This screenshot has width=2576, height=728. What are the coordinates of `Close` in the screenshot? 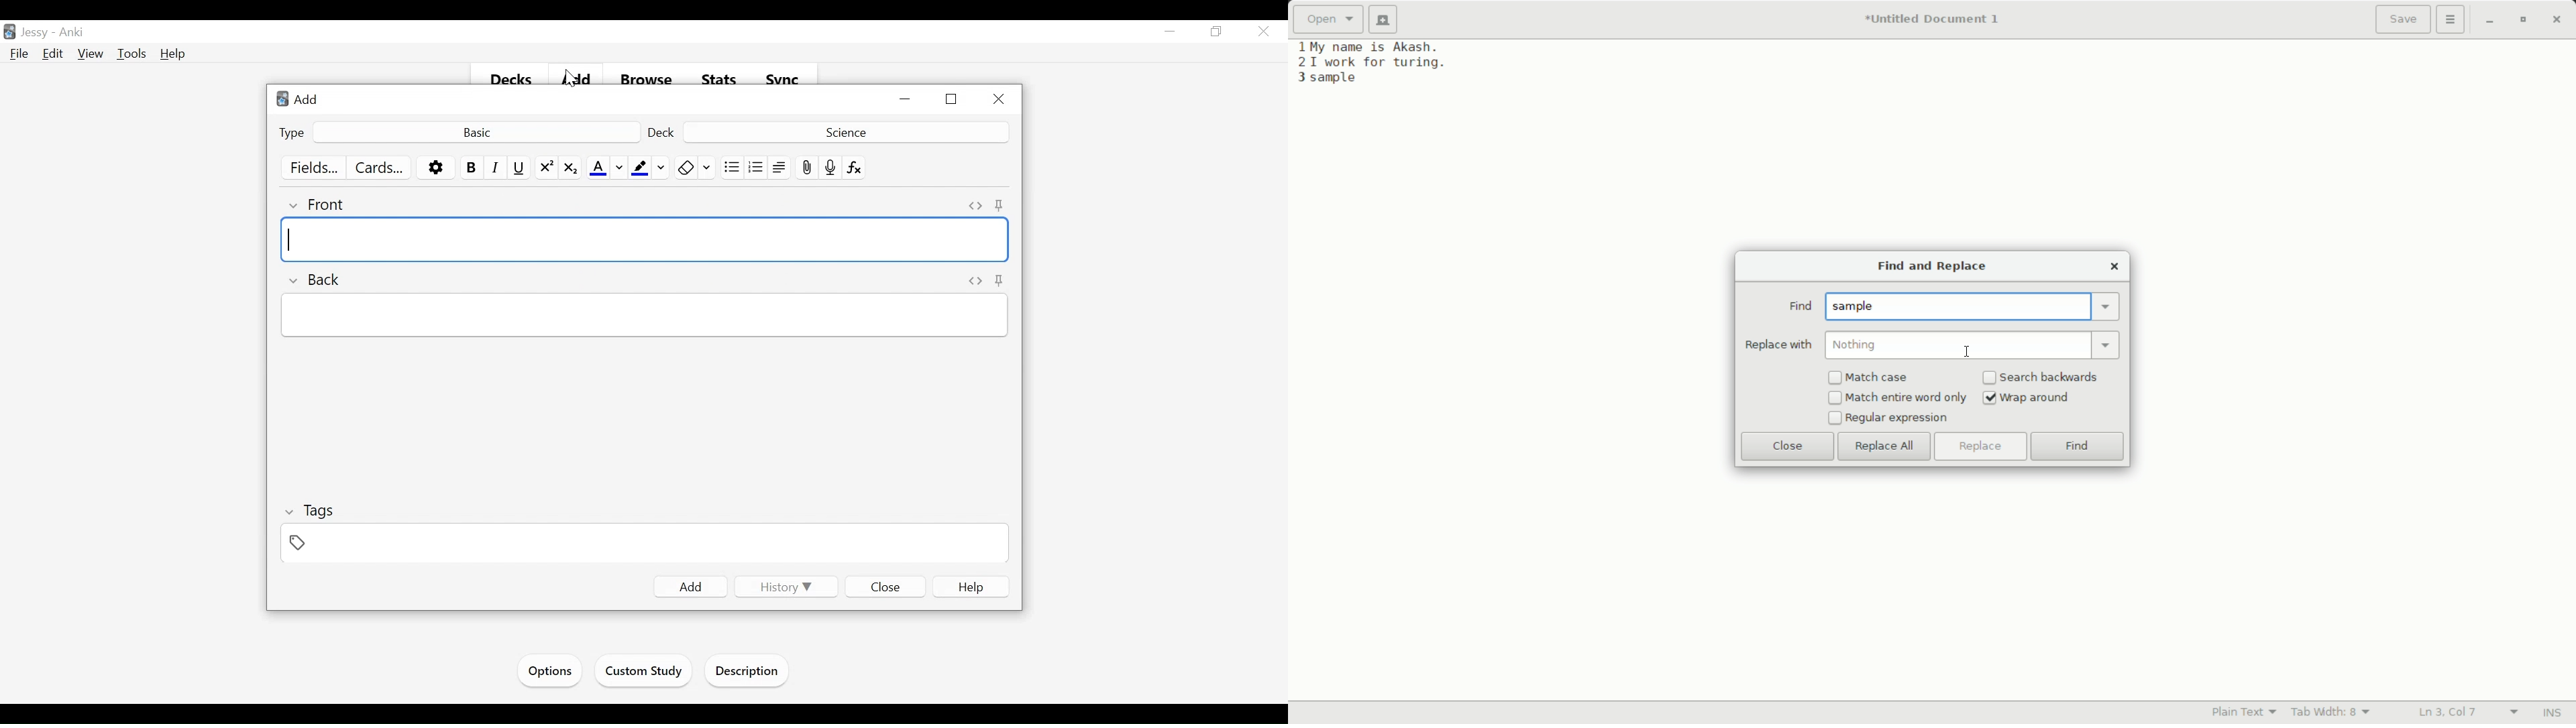 It's located at (886, 586).